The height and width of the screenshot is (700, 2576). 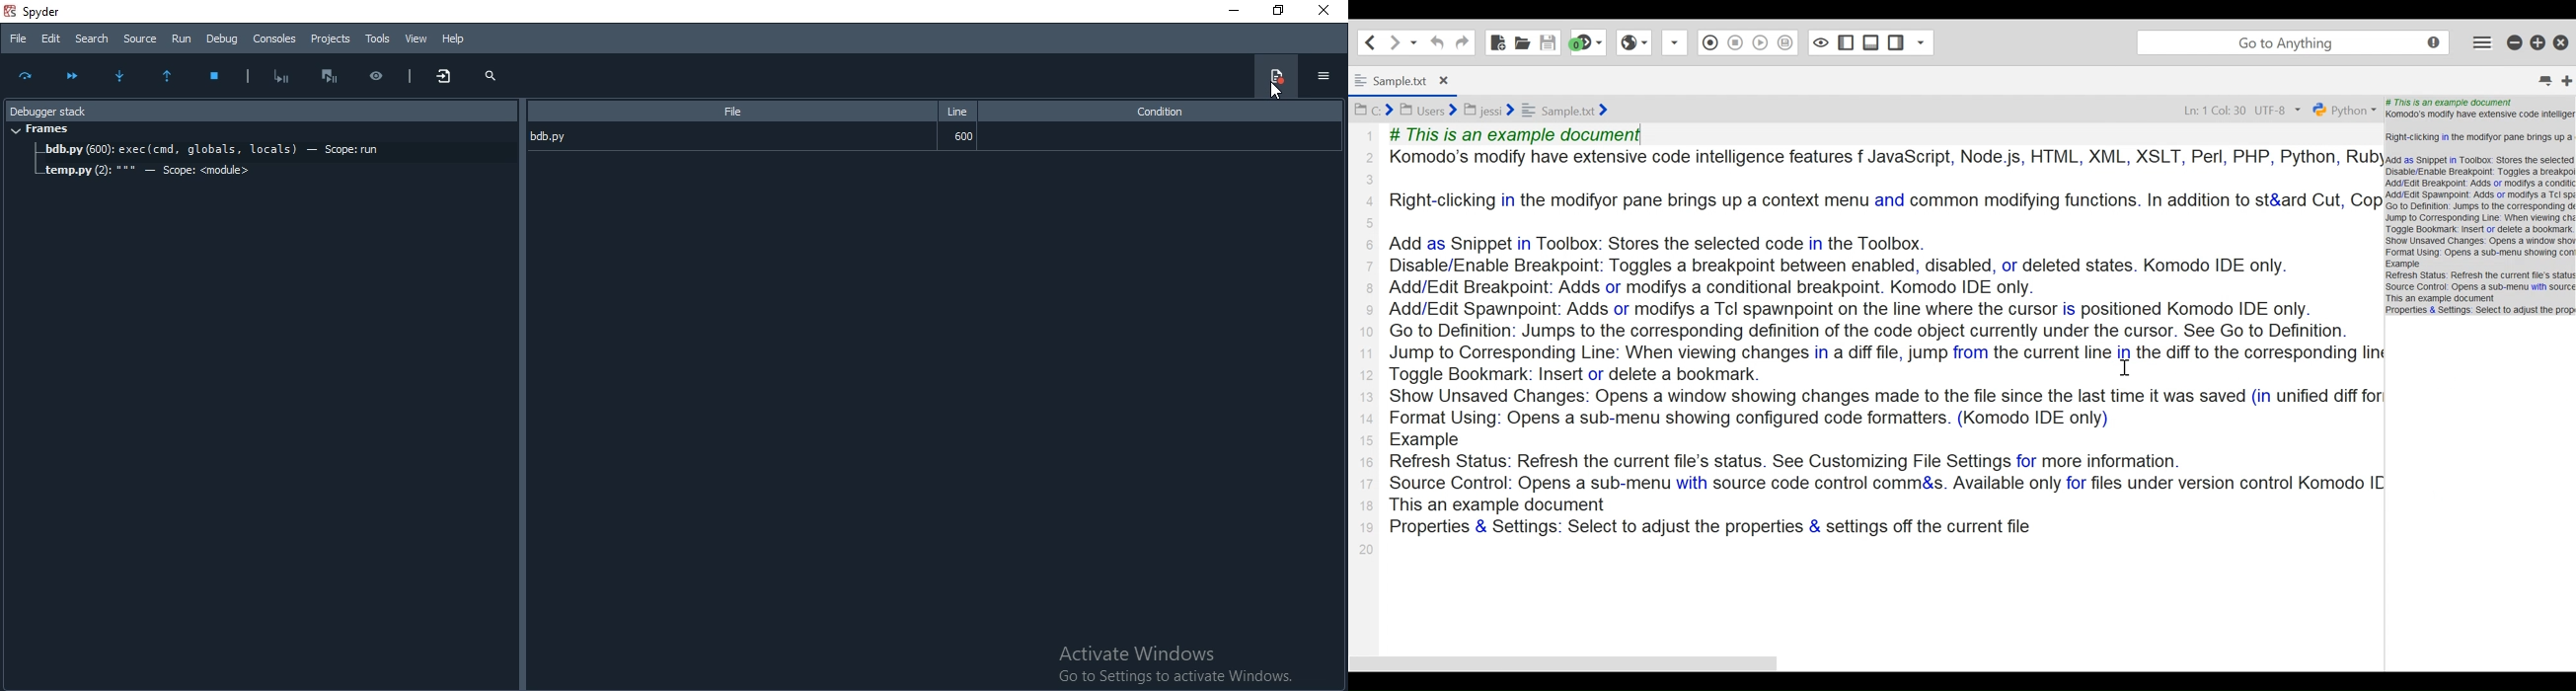 What do you see at coordinates (416, 38) in the screenshot?
I see `View` at bounding box center [416, 38].